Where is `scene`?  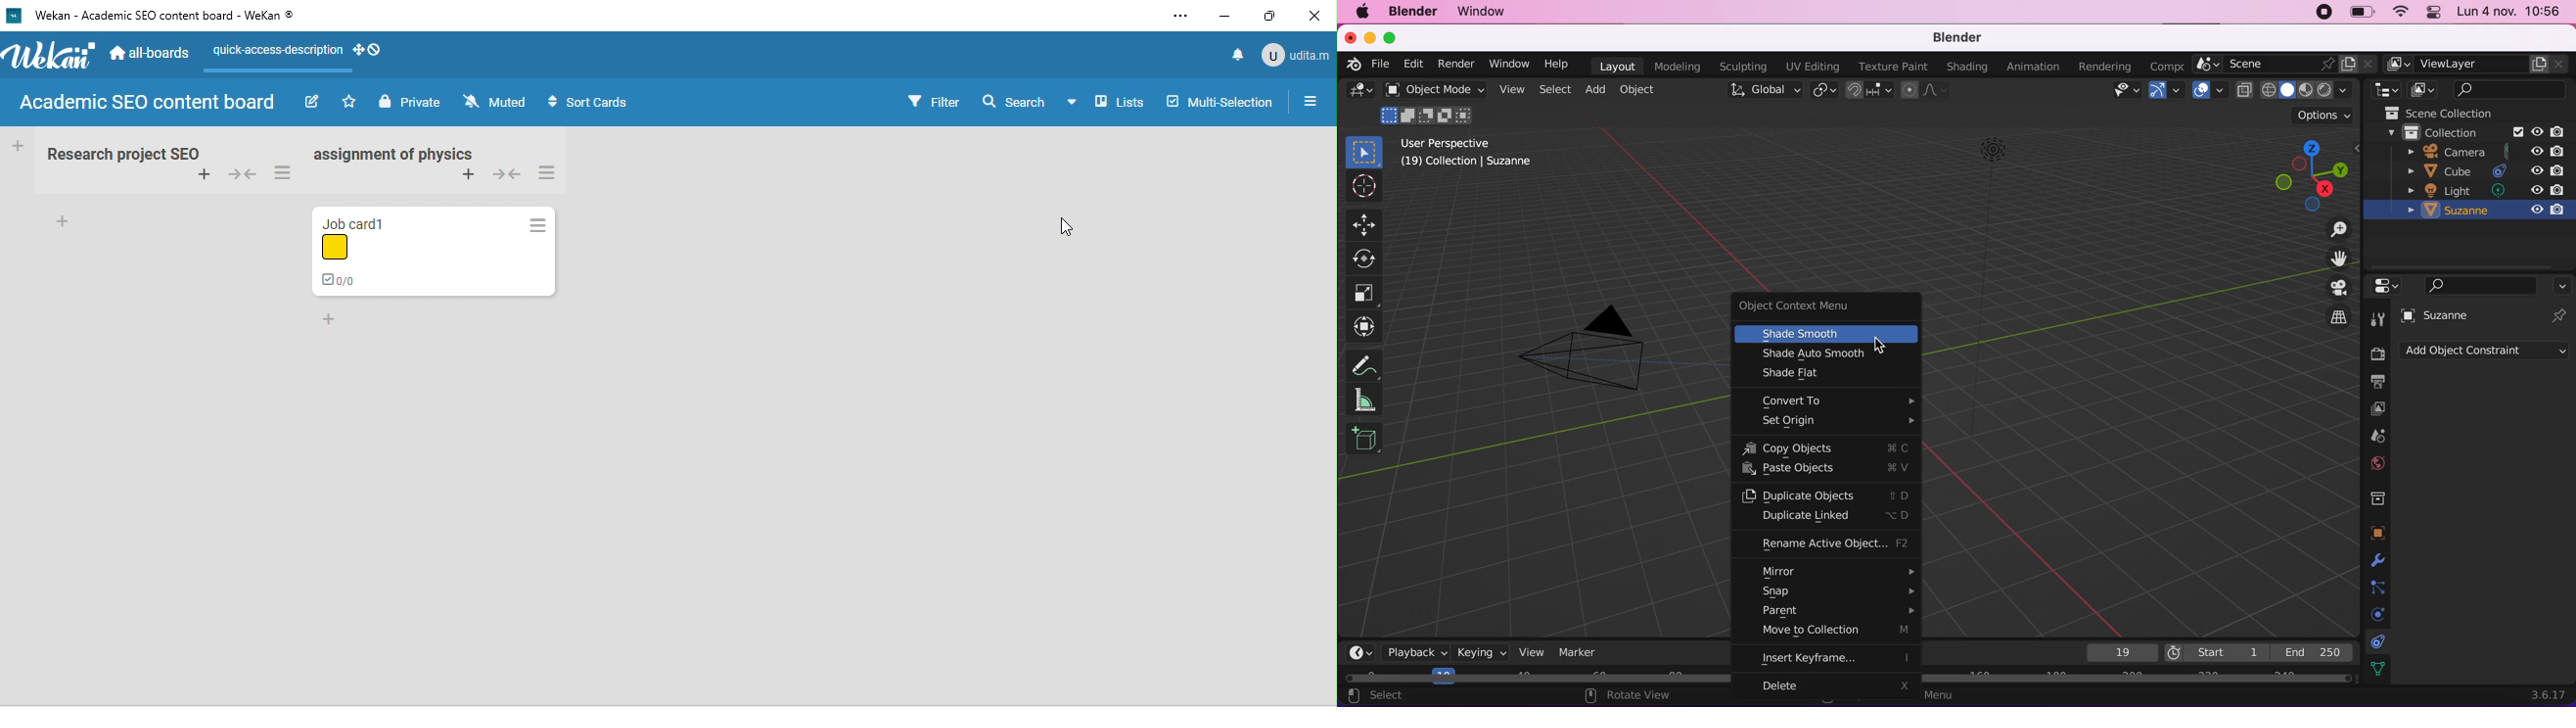 scene is located at coordinates (2271, 65).